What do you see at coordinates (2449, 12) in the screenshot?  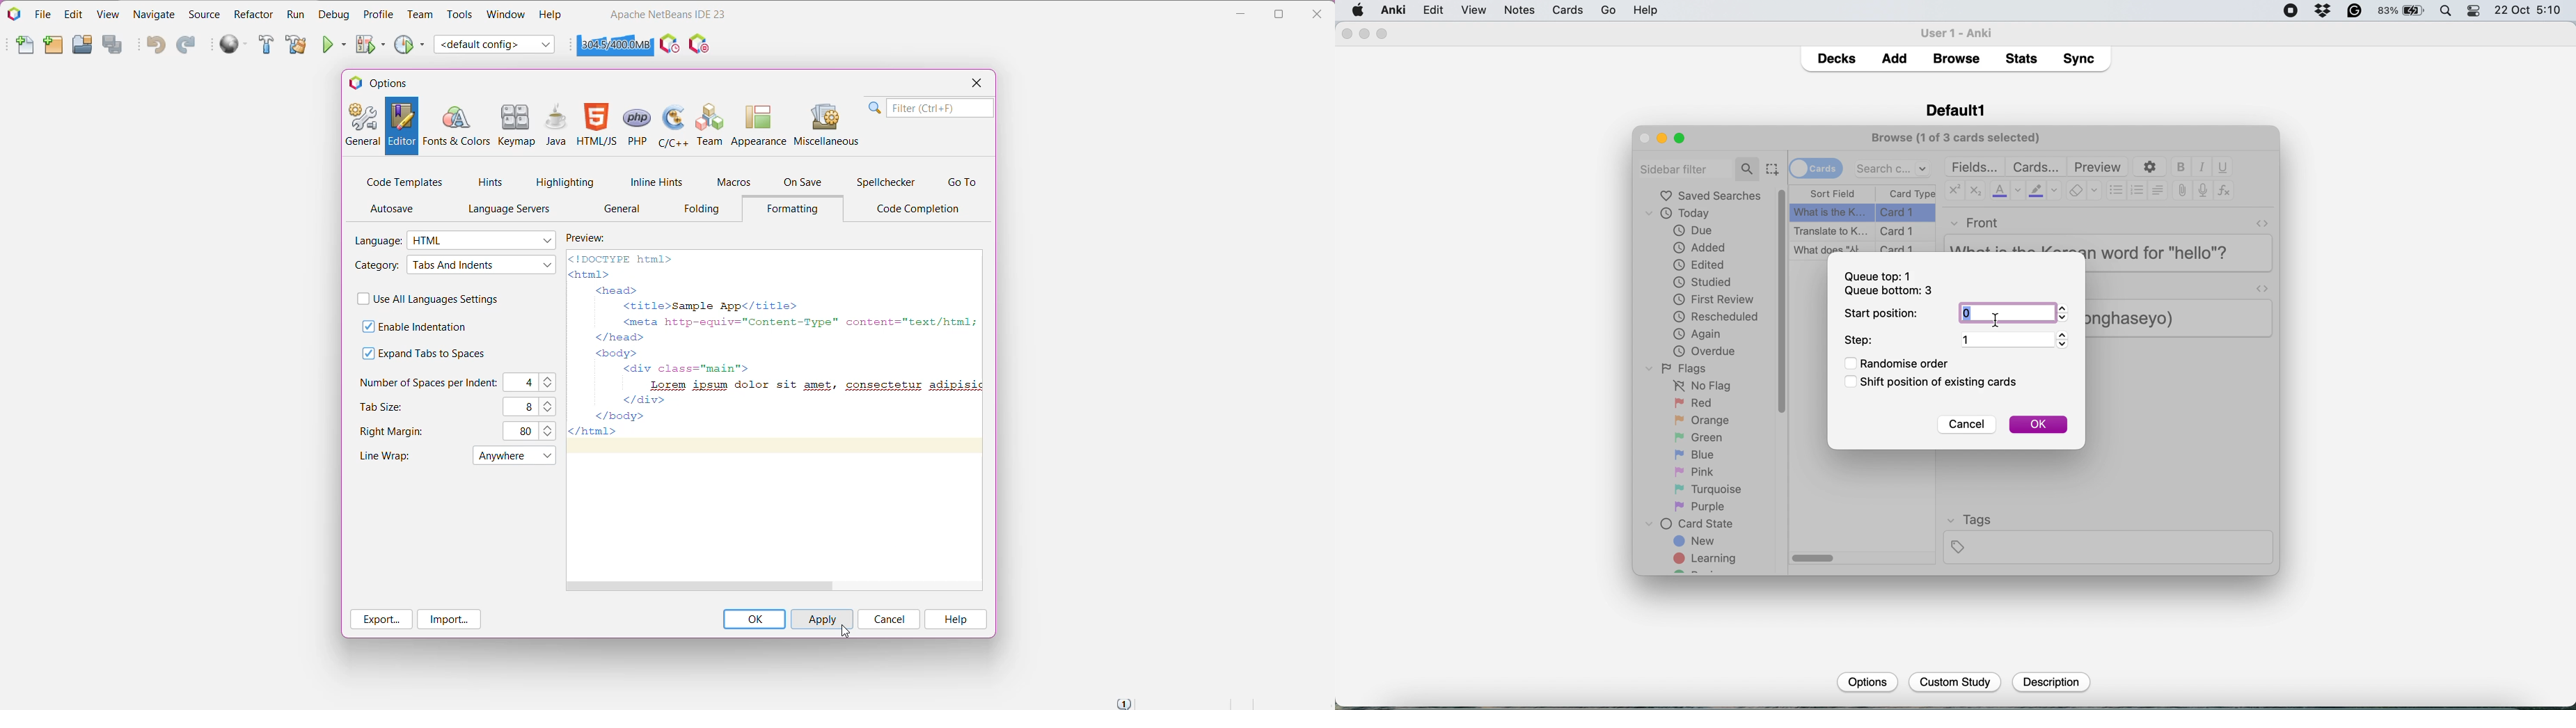 I see `spotlight search` at bounding box center [2449, 12].